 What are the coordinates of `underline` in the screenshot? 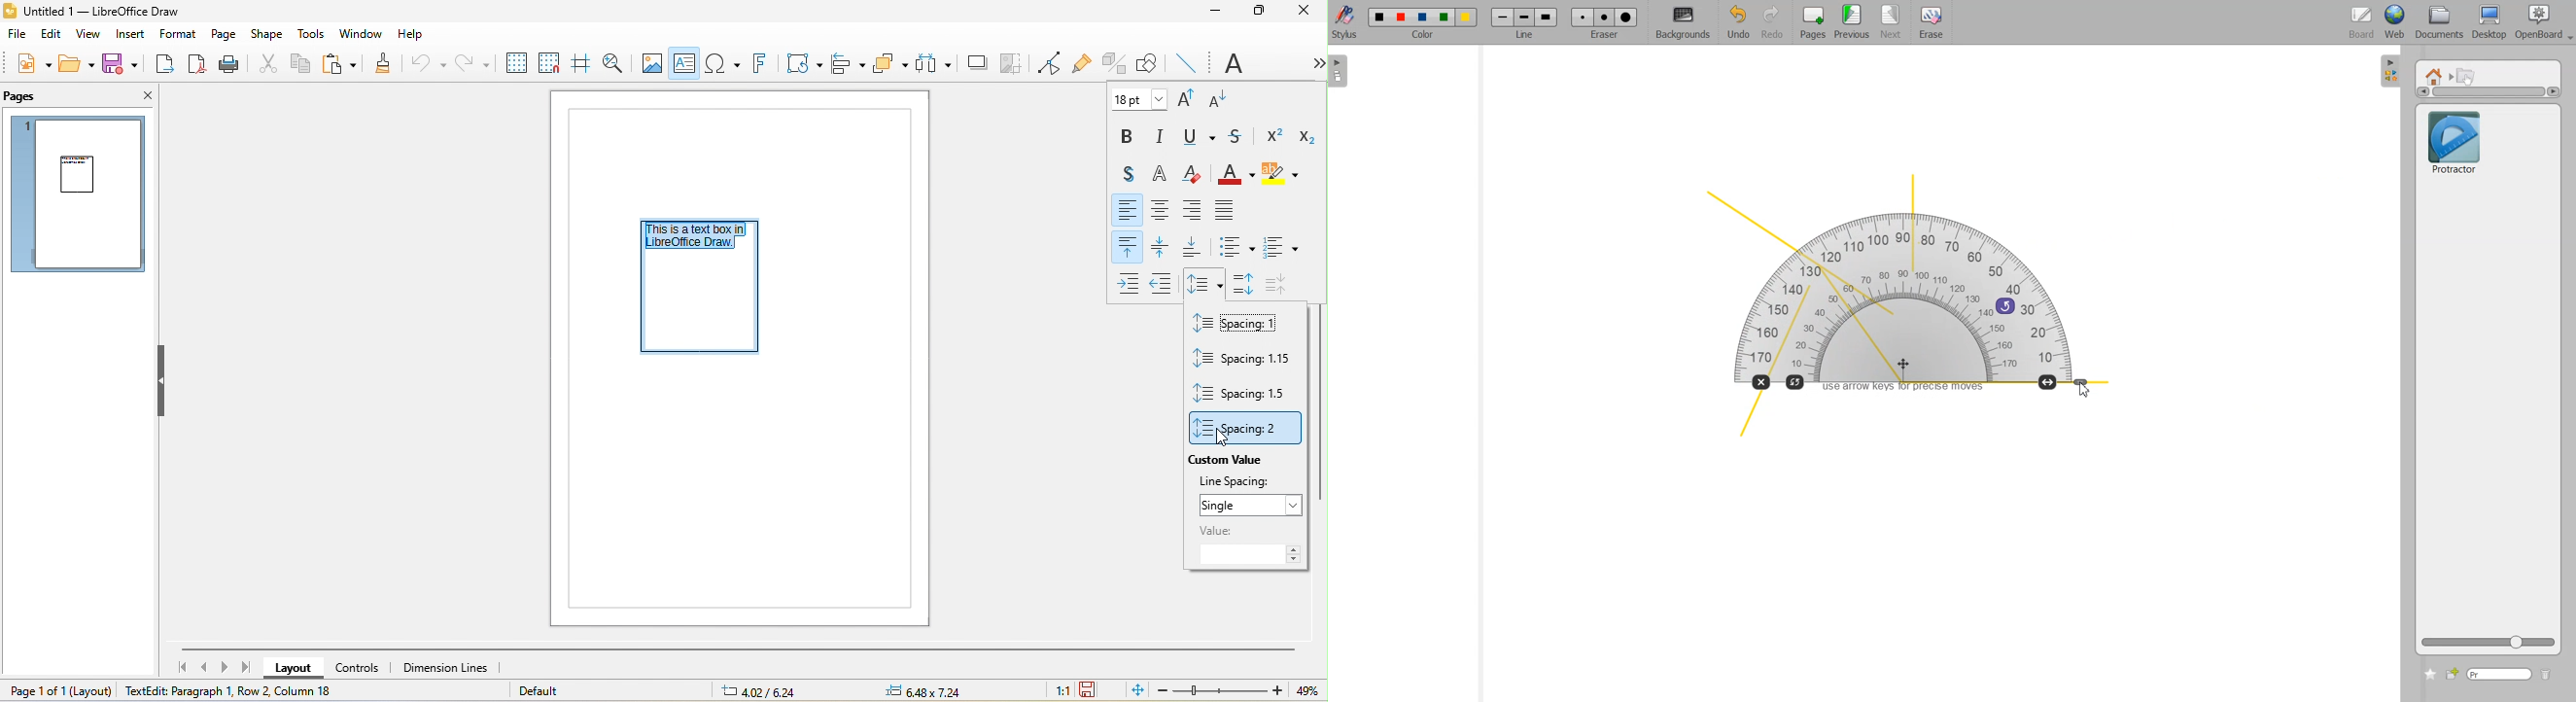 It's located at (1201, 138).